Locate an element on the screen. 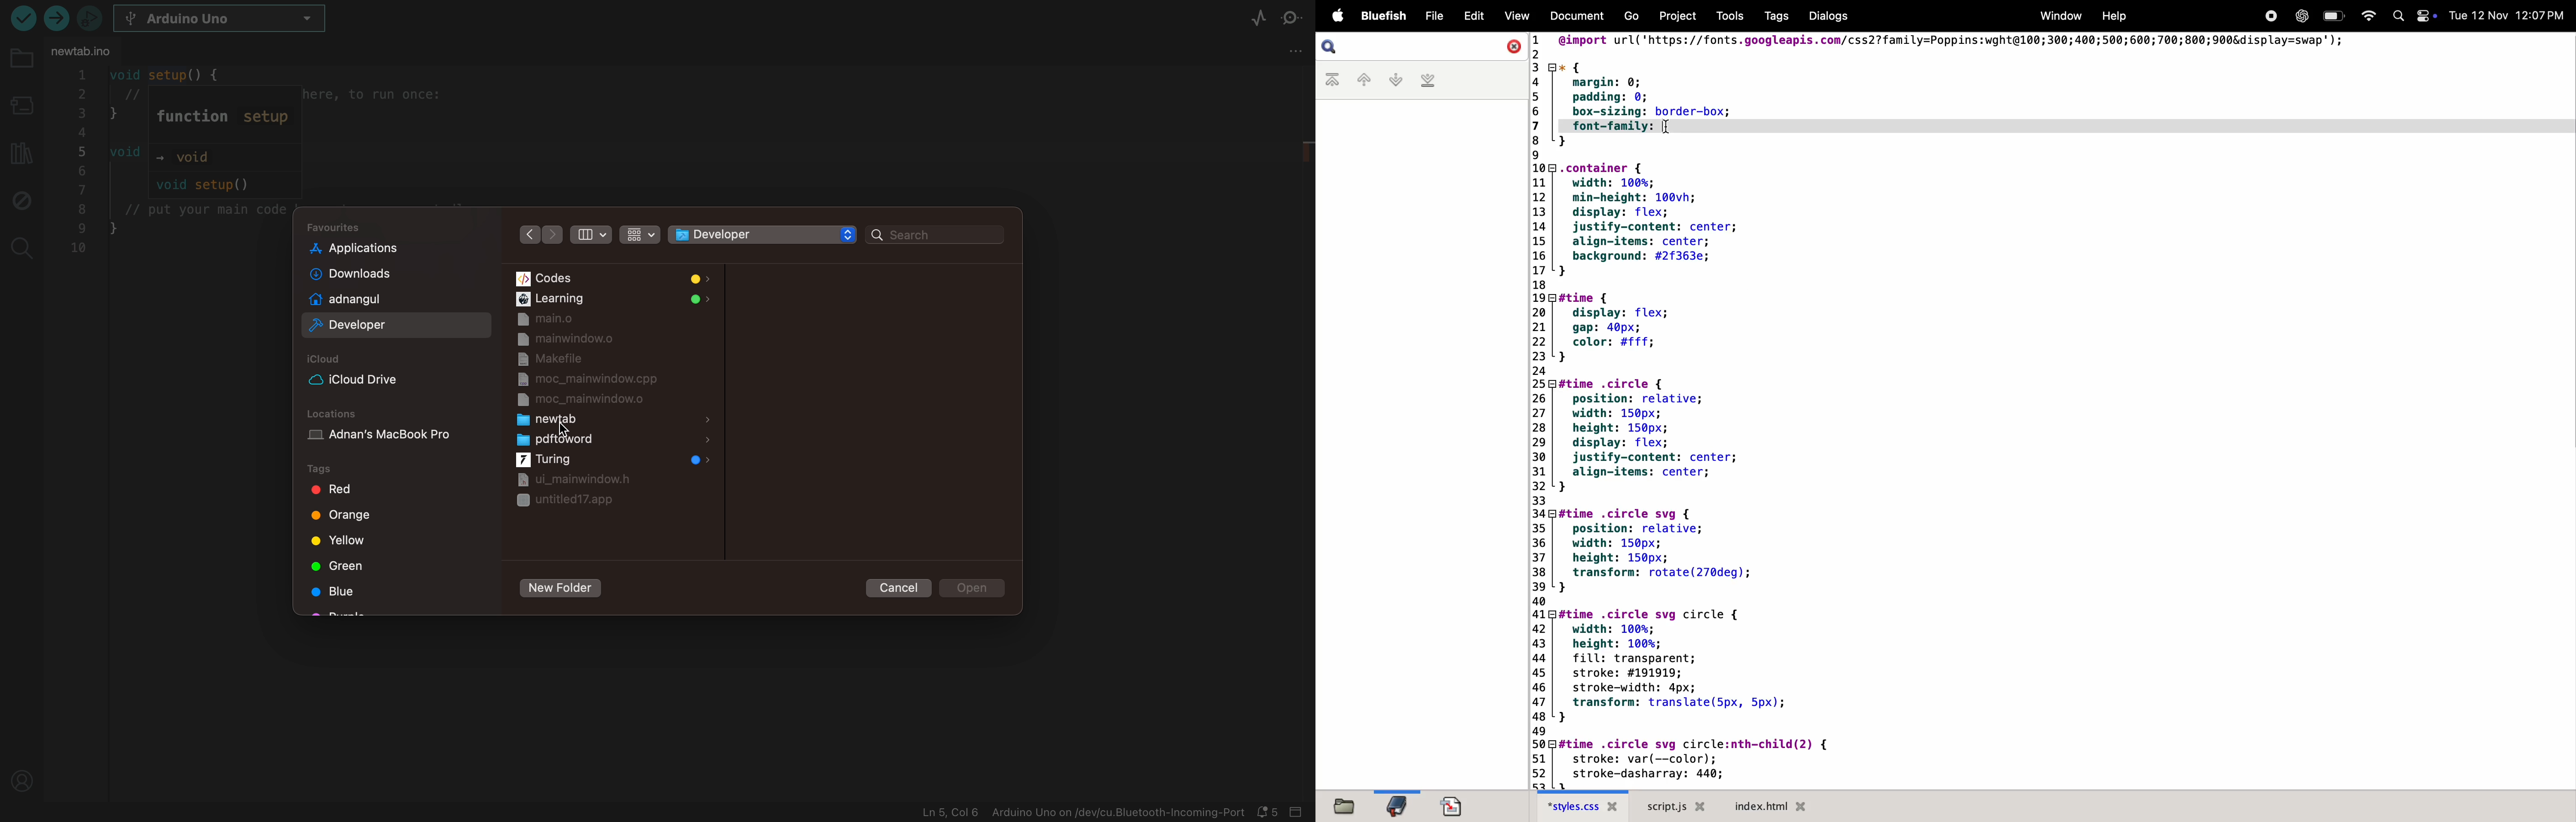  adnan is located at coordinates (378, 299).